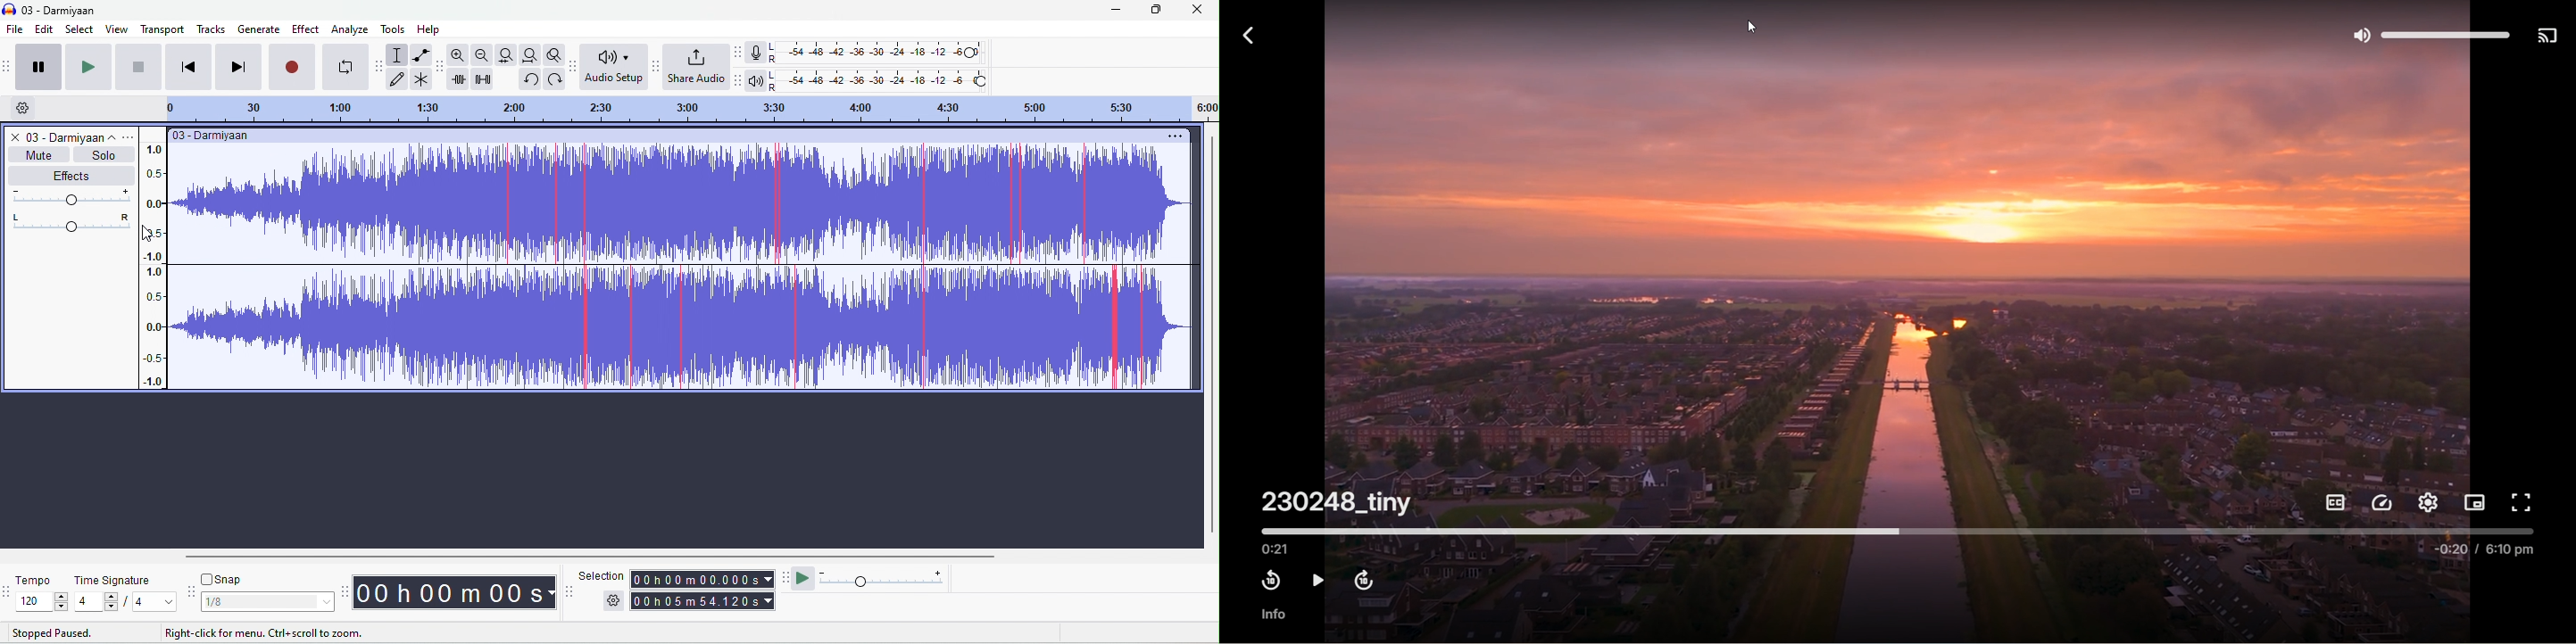 Image resolution: width=2576 pixels, height=644 pixels. Describe the element at coordinates (238, 66) in the screenshot. I see `skip to end` at that location.